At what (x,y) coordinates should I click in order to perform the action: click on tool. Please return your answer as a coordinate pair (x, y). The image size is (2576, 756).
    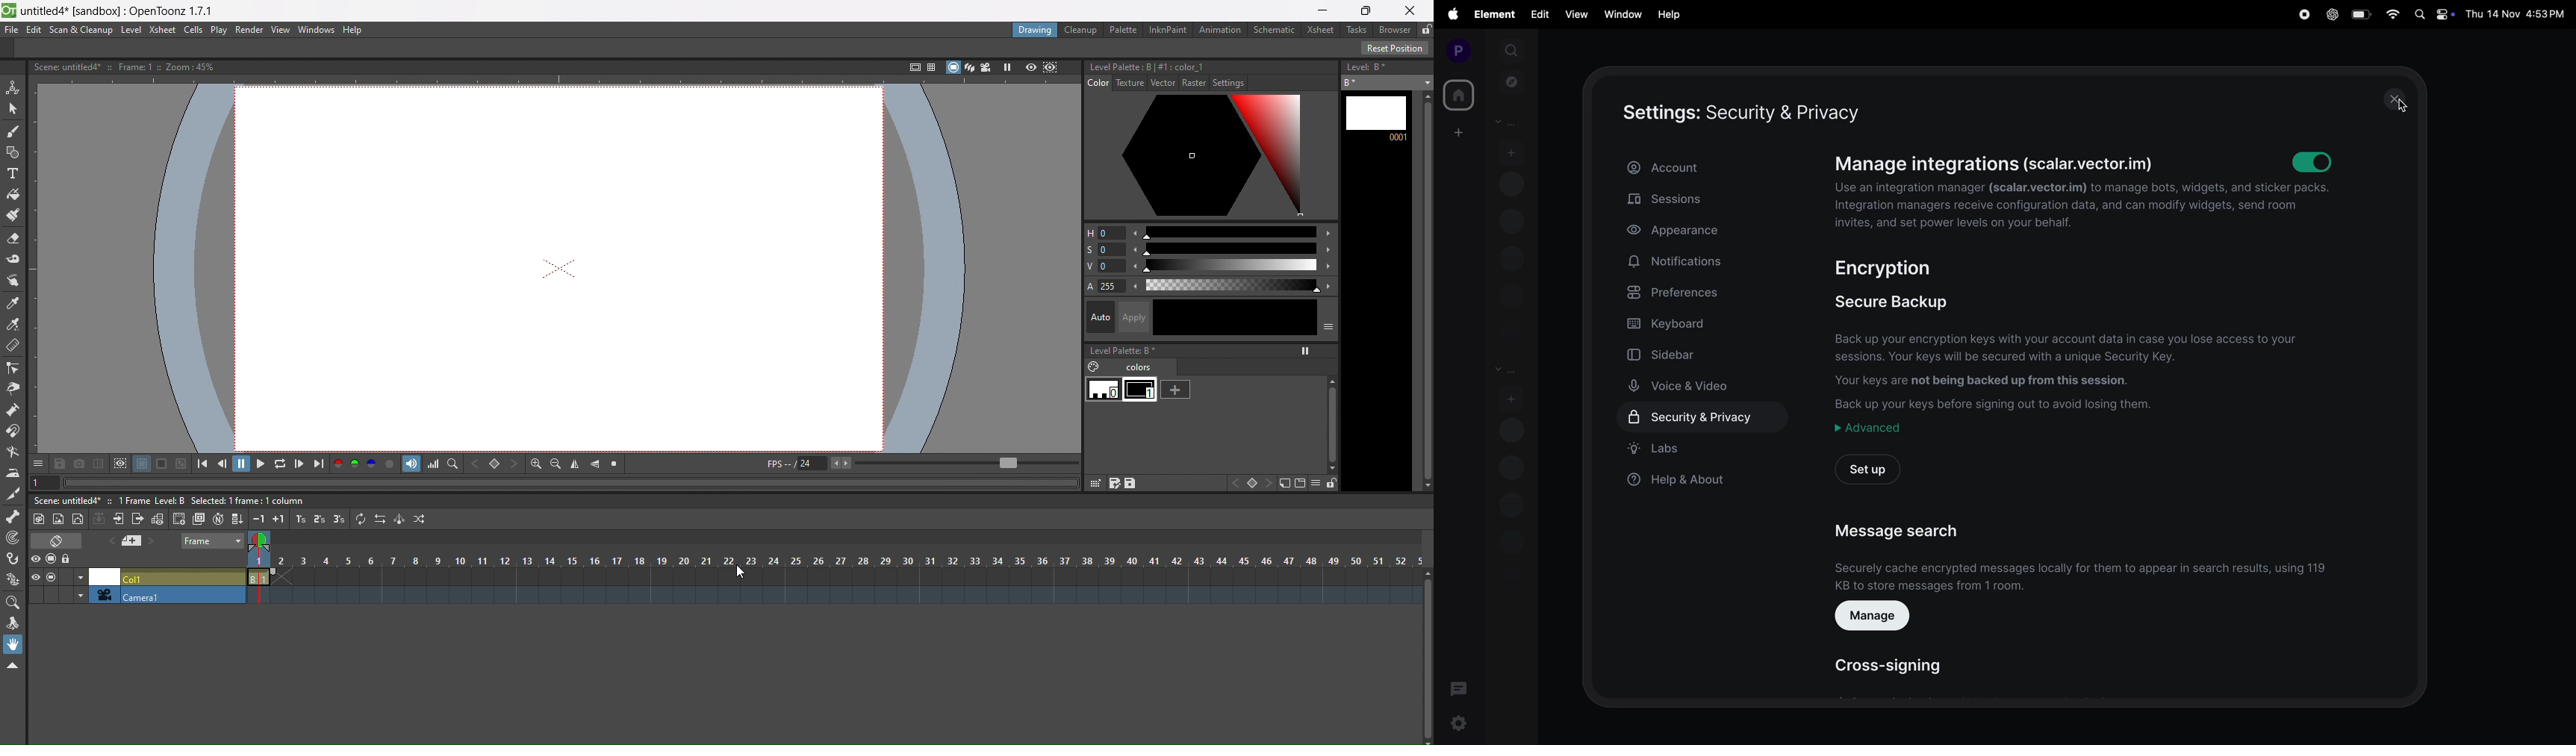
    Looking at the image, I should click on (98, 462).